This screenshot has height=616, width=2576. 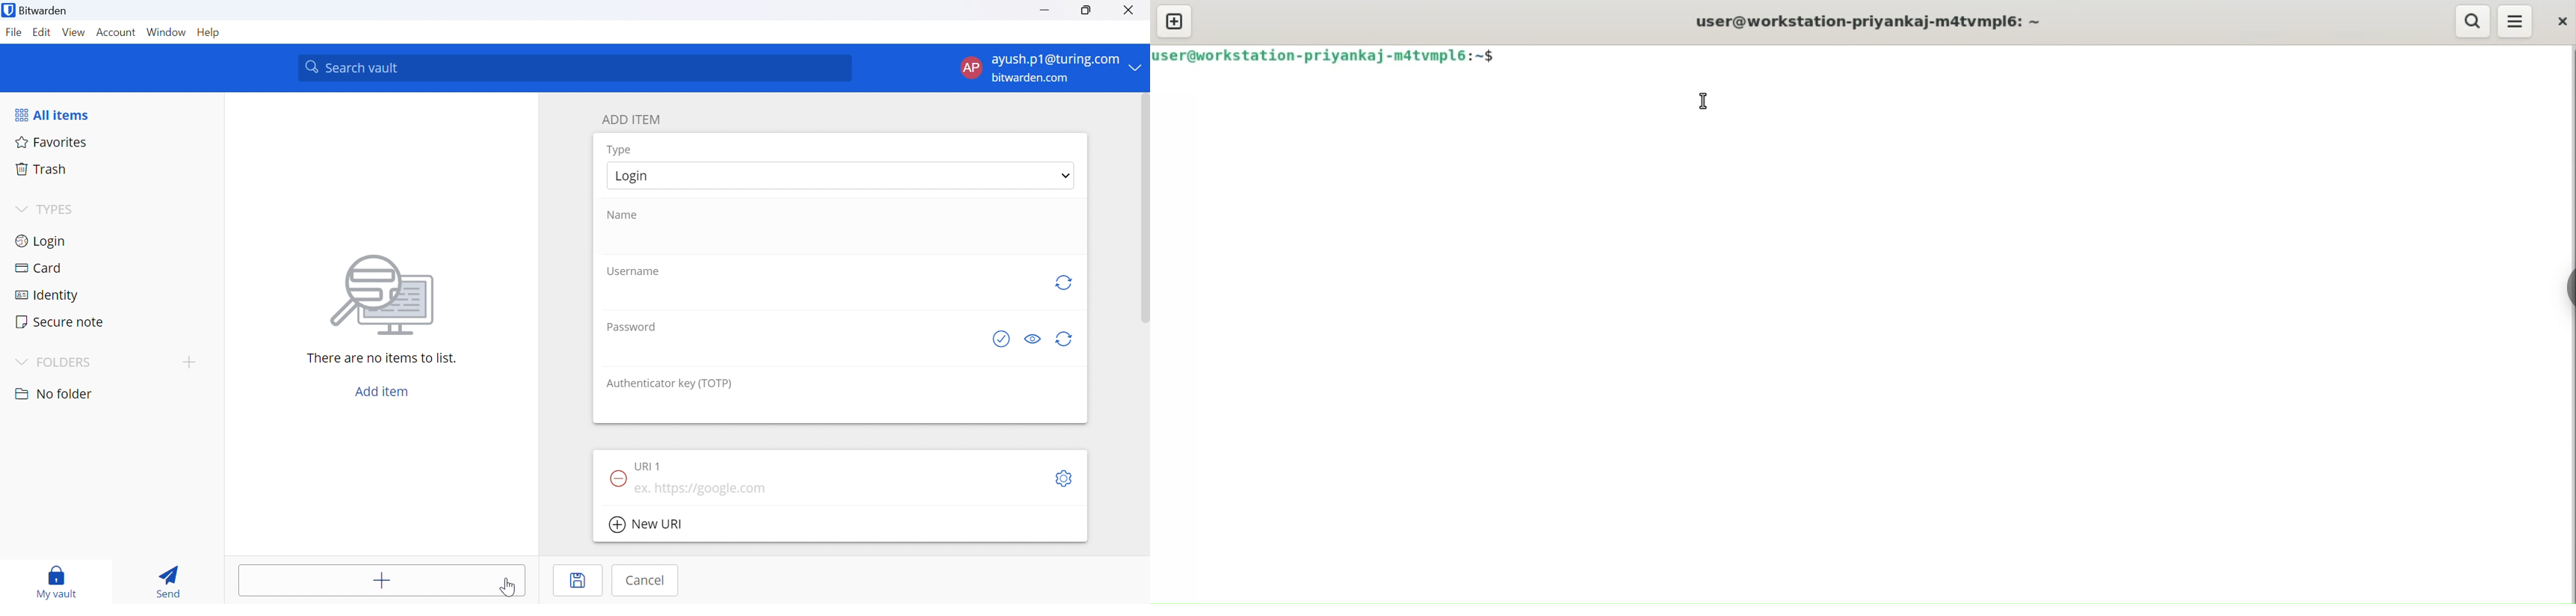 I want to click on File, so click(x=13, y=33).